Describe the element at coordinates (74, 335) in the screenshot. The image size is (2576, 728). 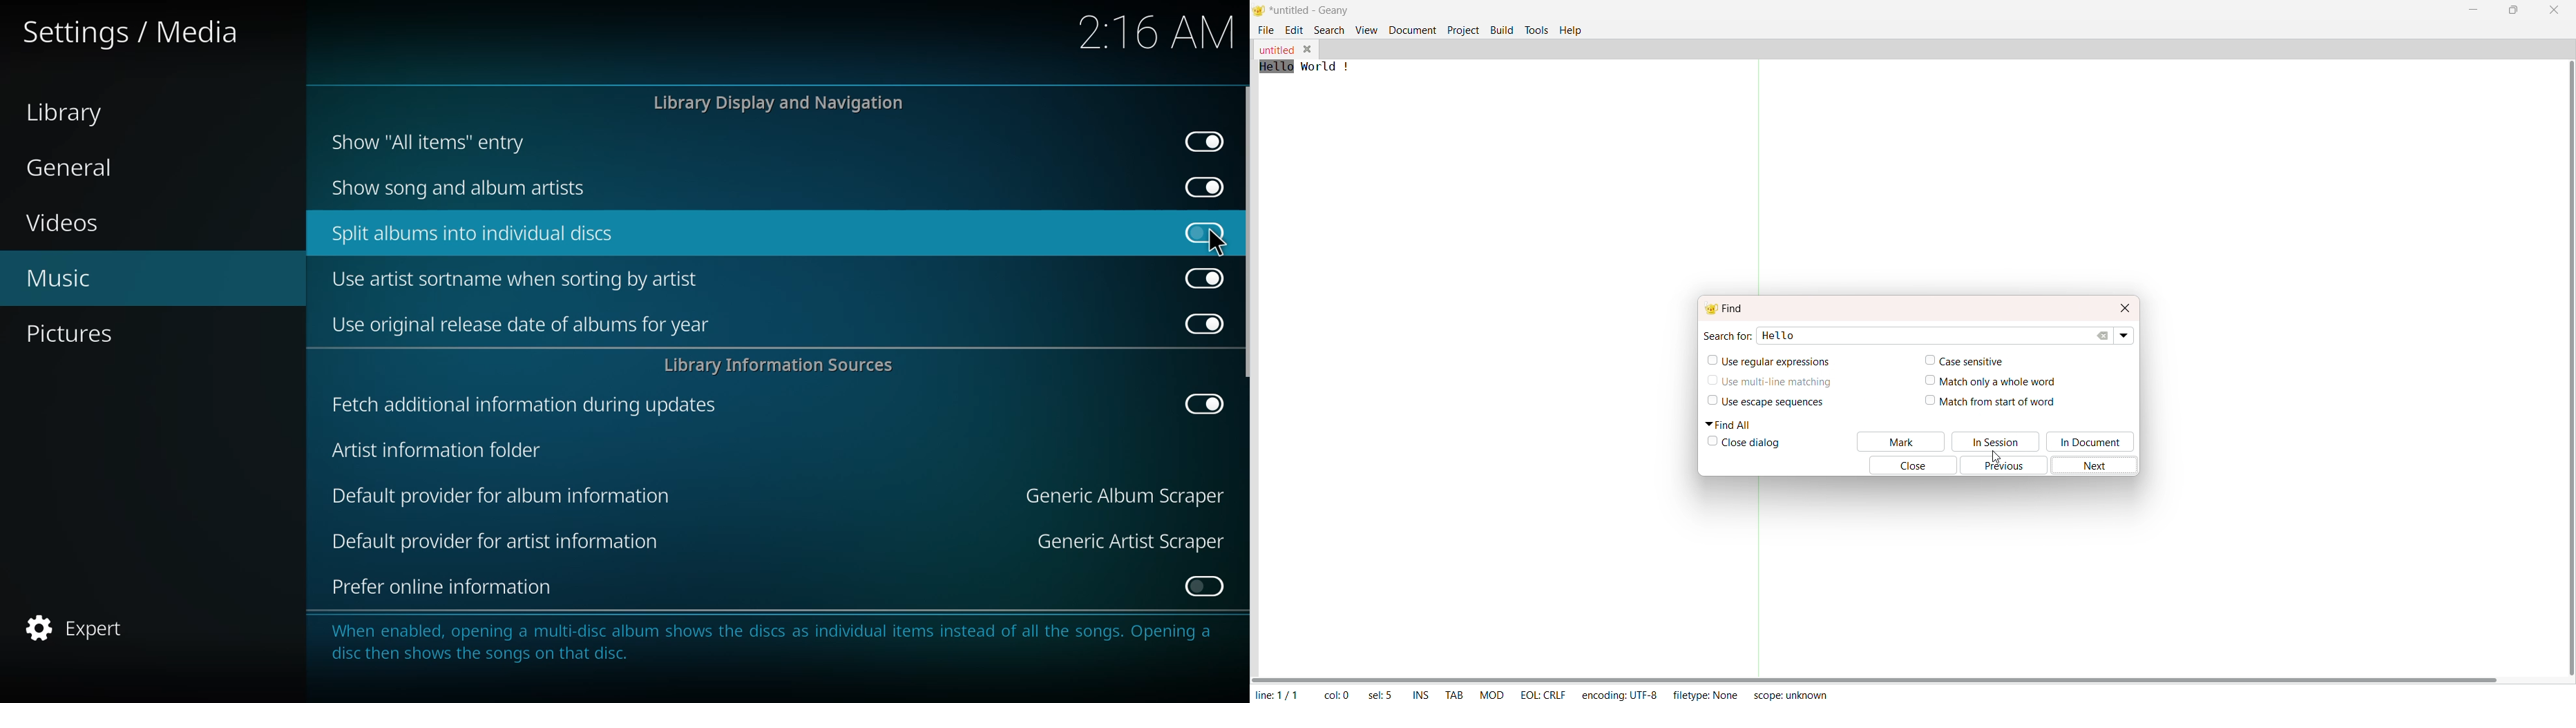
I see `pictures` at that location.